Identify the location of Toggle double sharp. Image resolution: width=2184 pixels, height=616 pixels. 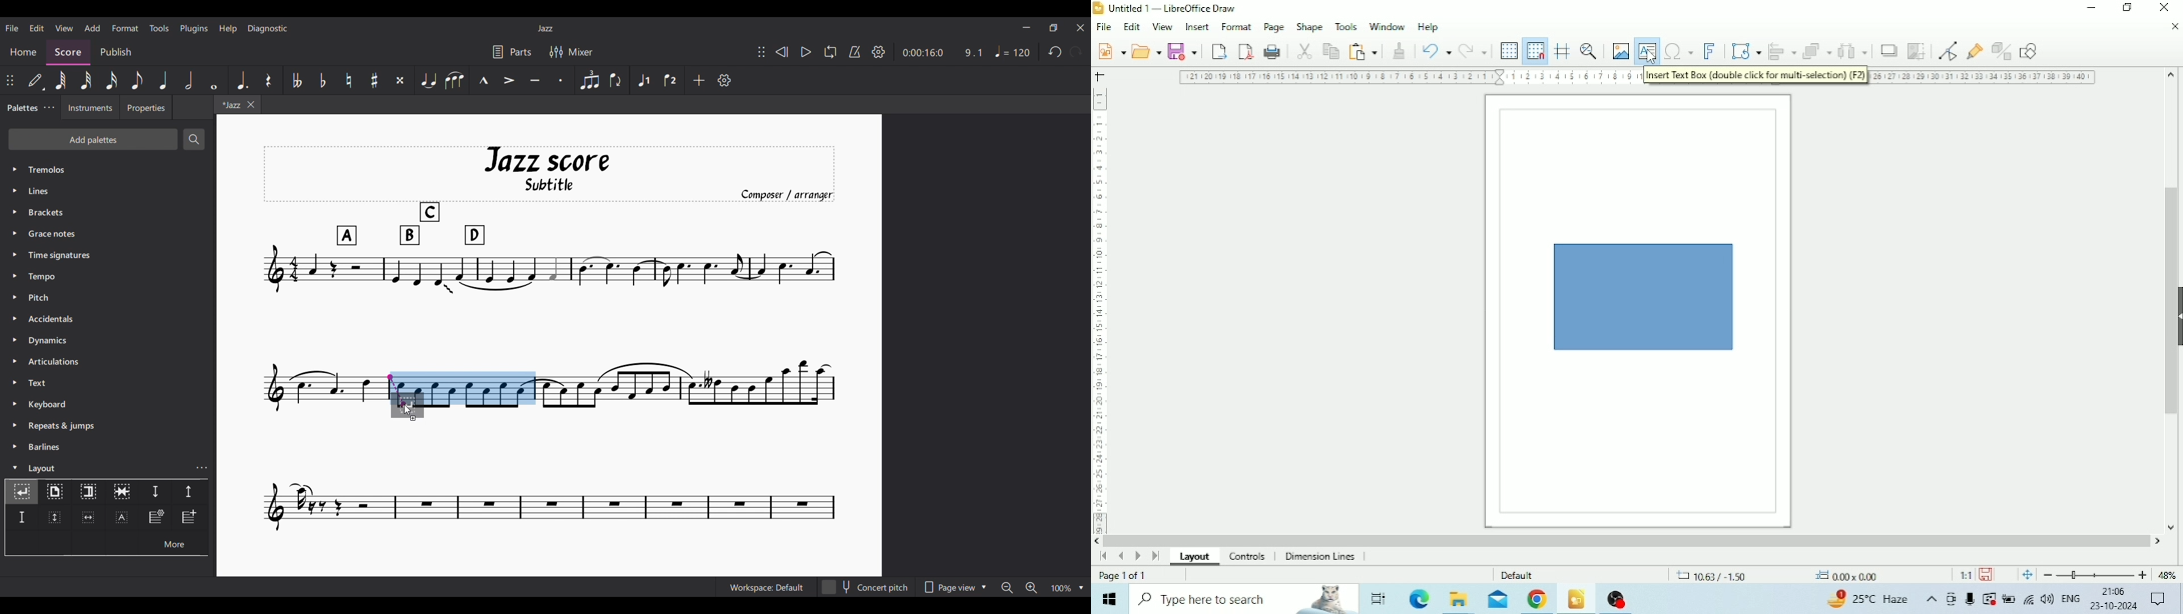
(401, 80).